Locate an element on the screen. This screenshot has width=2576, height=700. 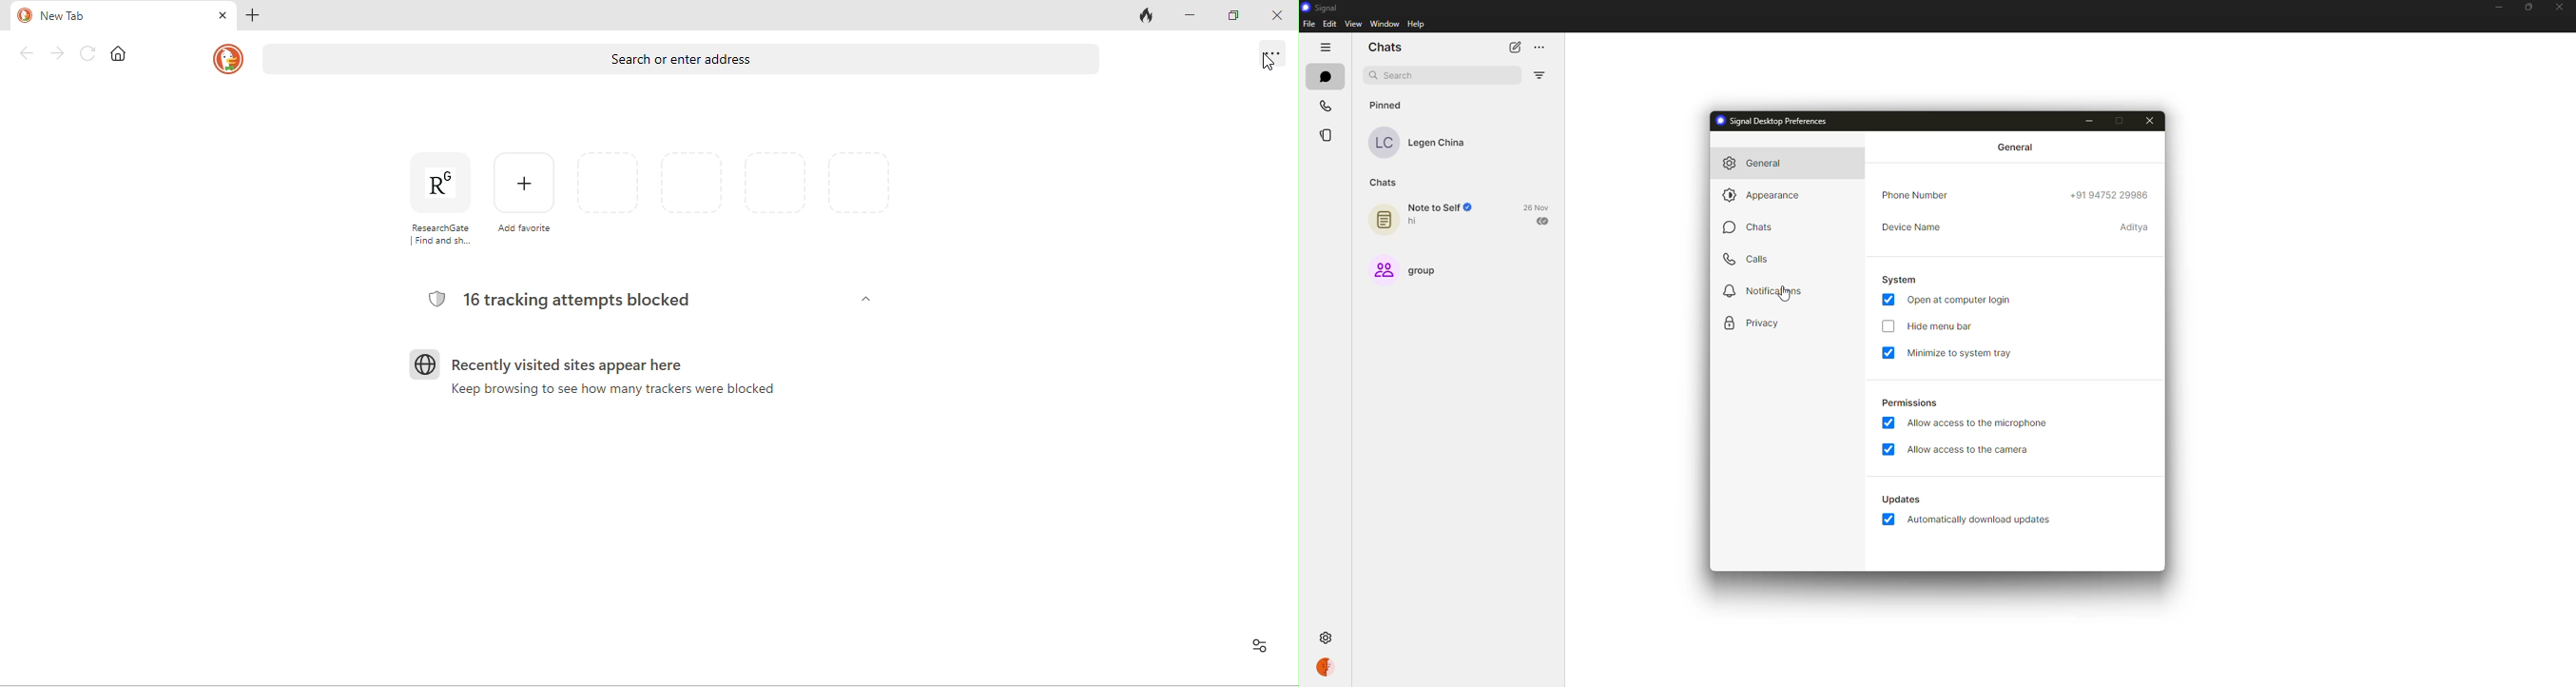
phone number is located at coordinates (1919, 195).